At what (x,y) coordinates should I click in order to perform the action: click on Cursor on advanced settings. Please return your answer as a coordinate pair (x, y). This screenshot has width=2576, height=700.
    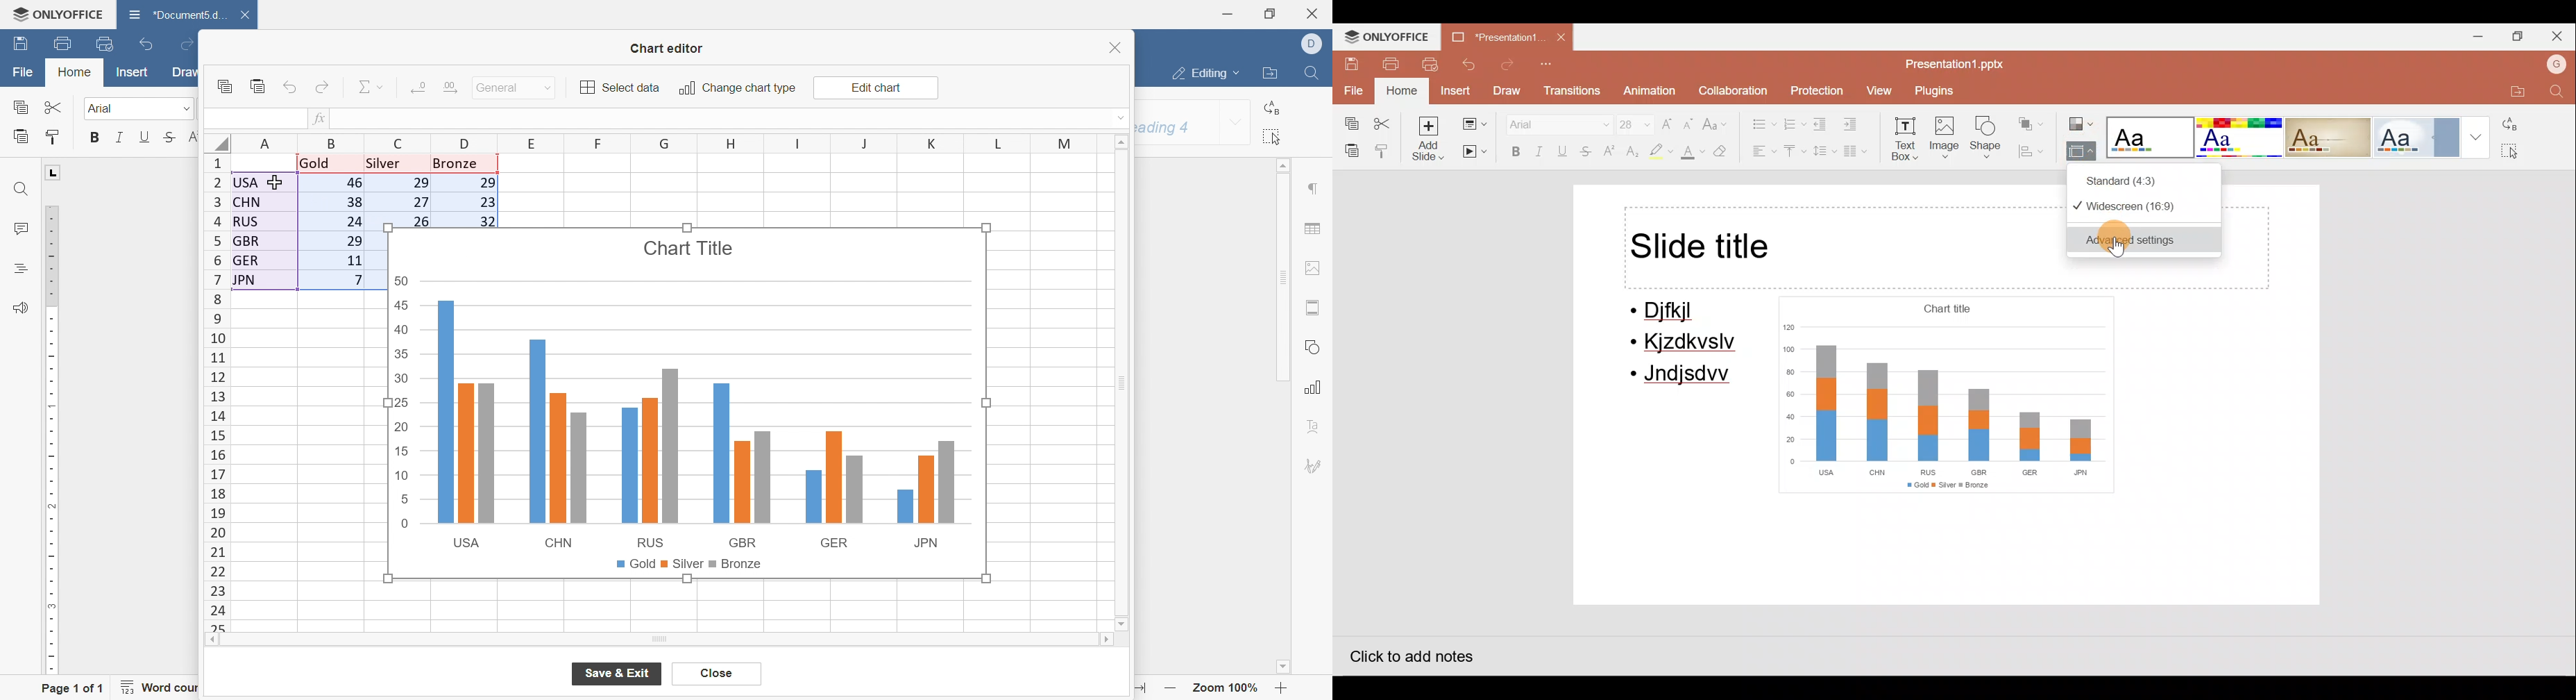
    Looking at the image, I should click on (2125, 240).